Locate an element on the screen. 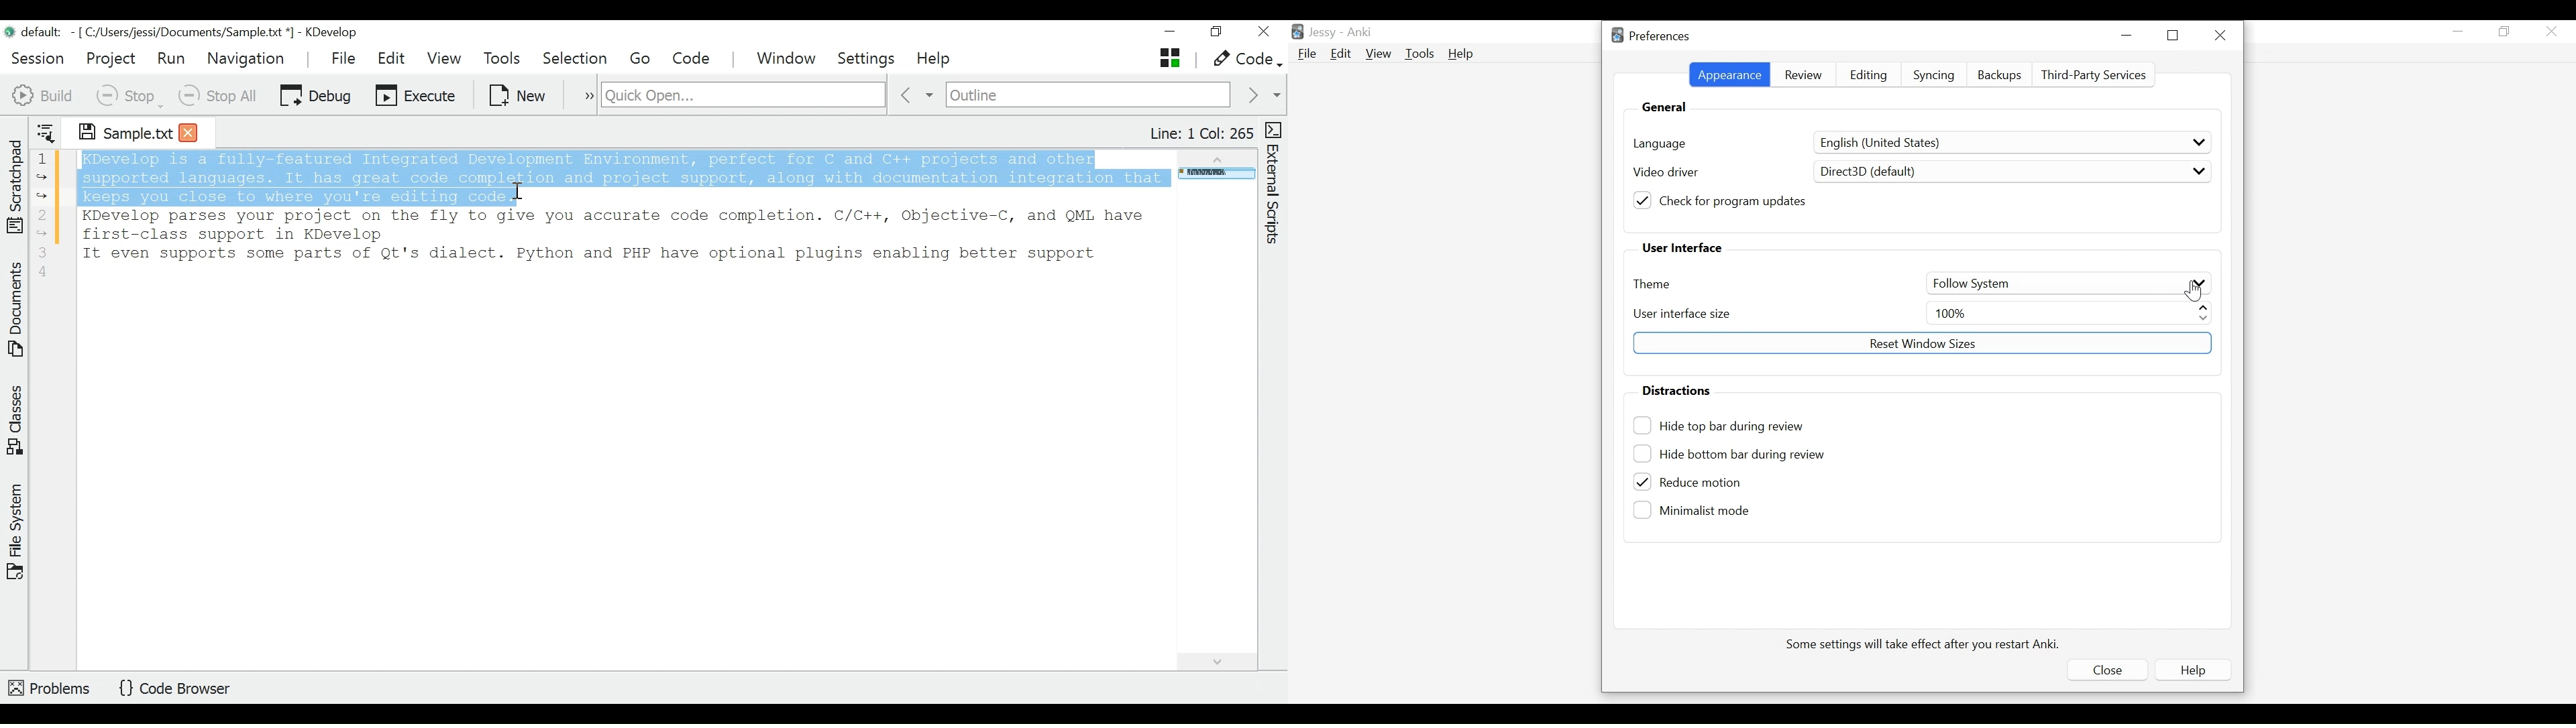 This screenshot has width=2576, height=728. Hide bottom bar during review is located at coordinates (1731, 455).